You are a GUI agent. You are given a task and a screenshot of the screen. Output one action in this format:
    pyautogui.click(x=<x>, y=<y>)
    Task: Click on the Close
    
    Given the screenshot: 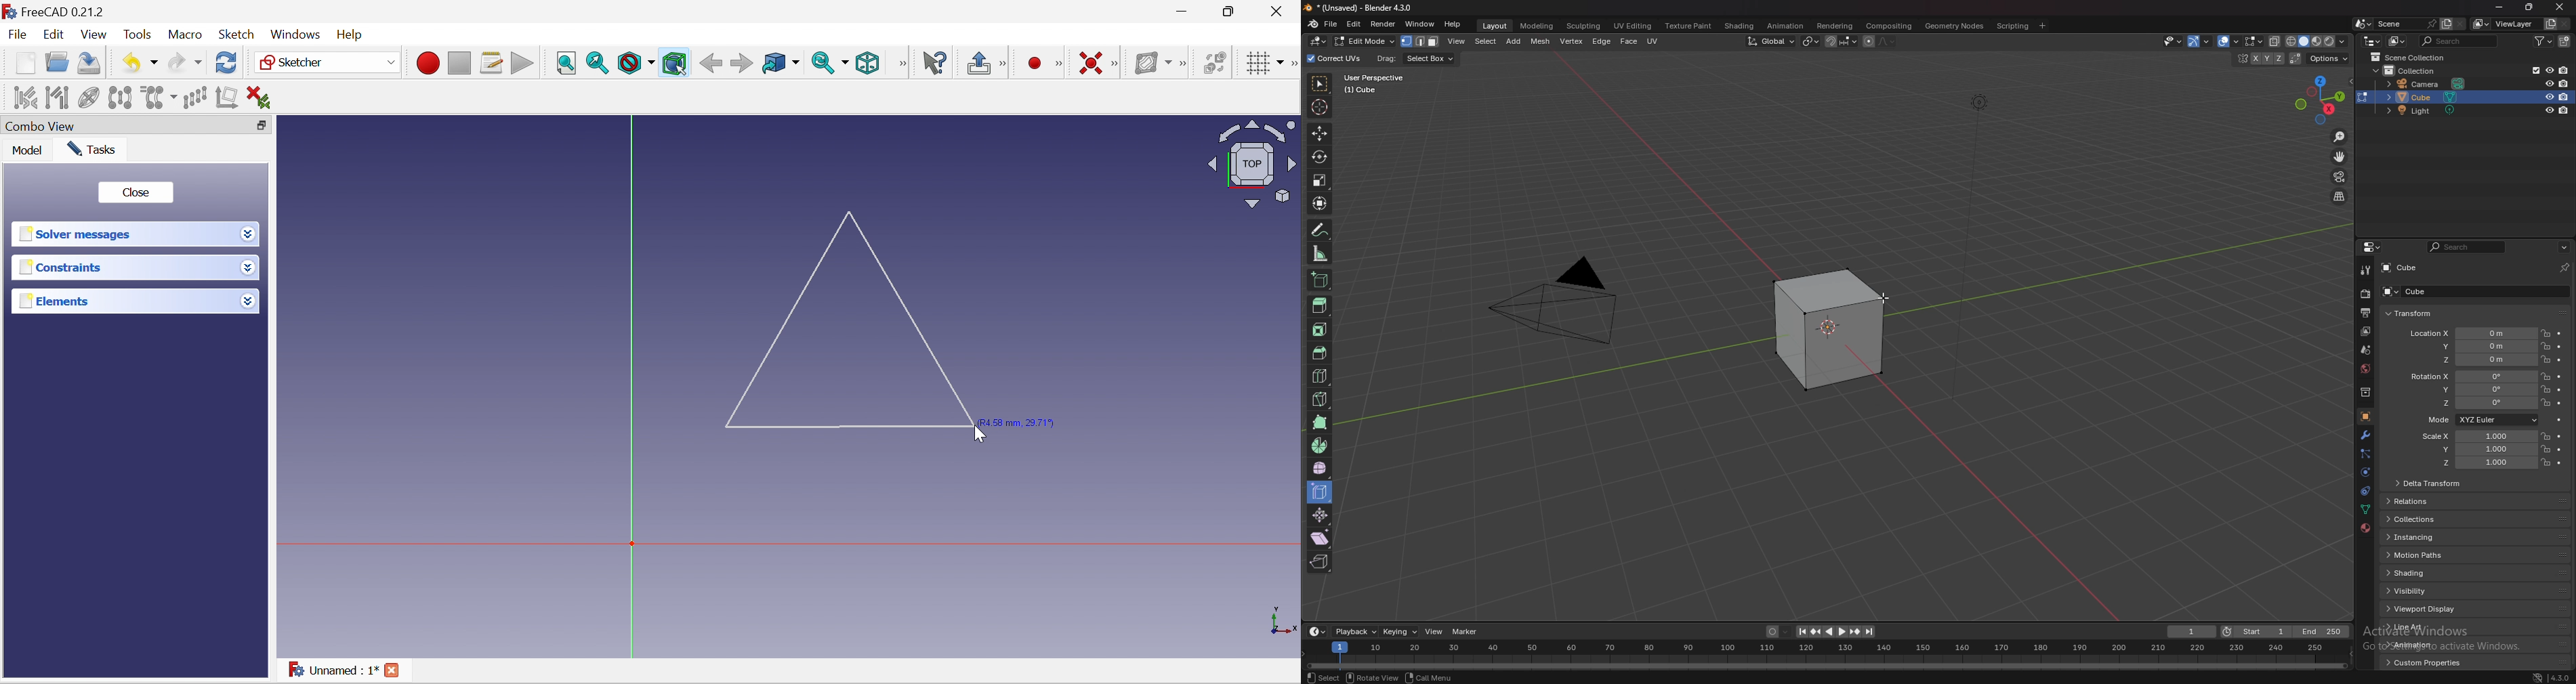 What is the action you would take?
    pyautogui.click(x=391, y=670)
    